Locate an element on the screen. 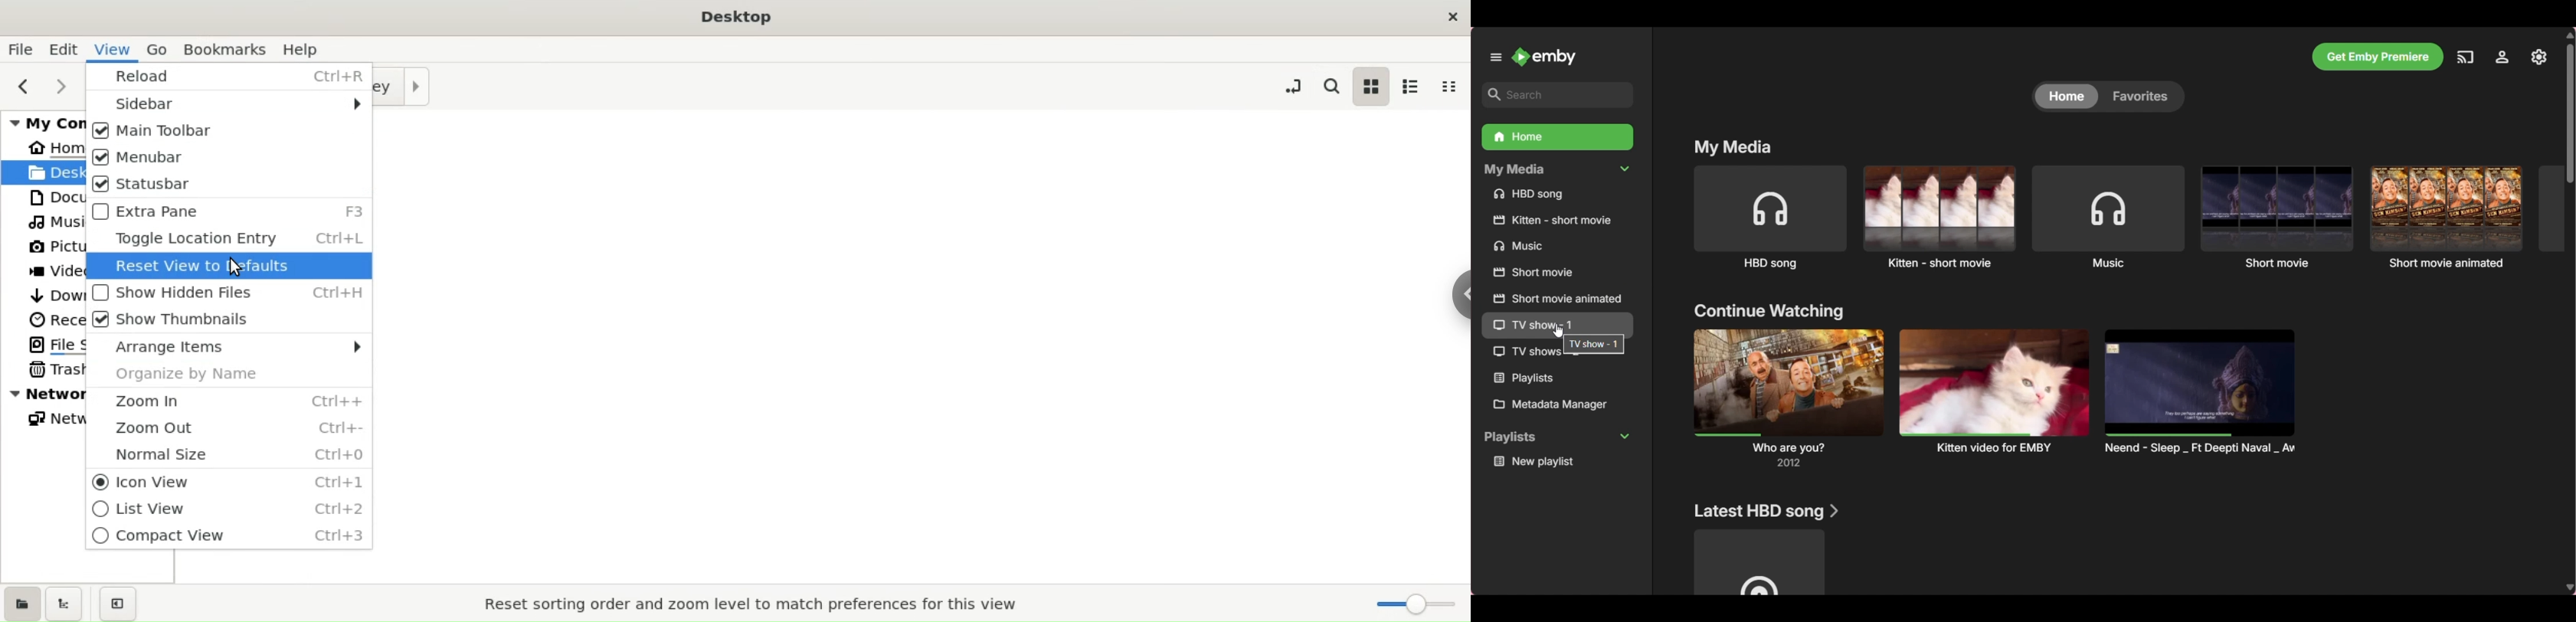 The image size is (2576, 644). Home is located at coordinates (2067, 96).